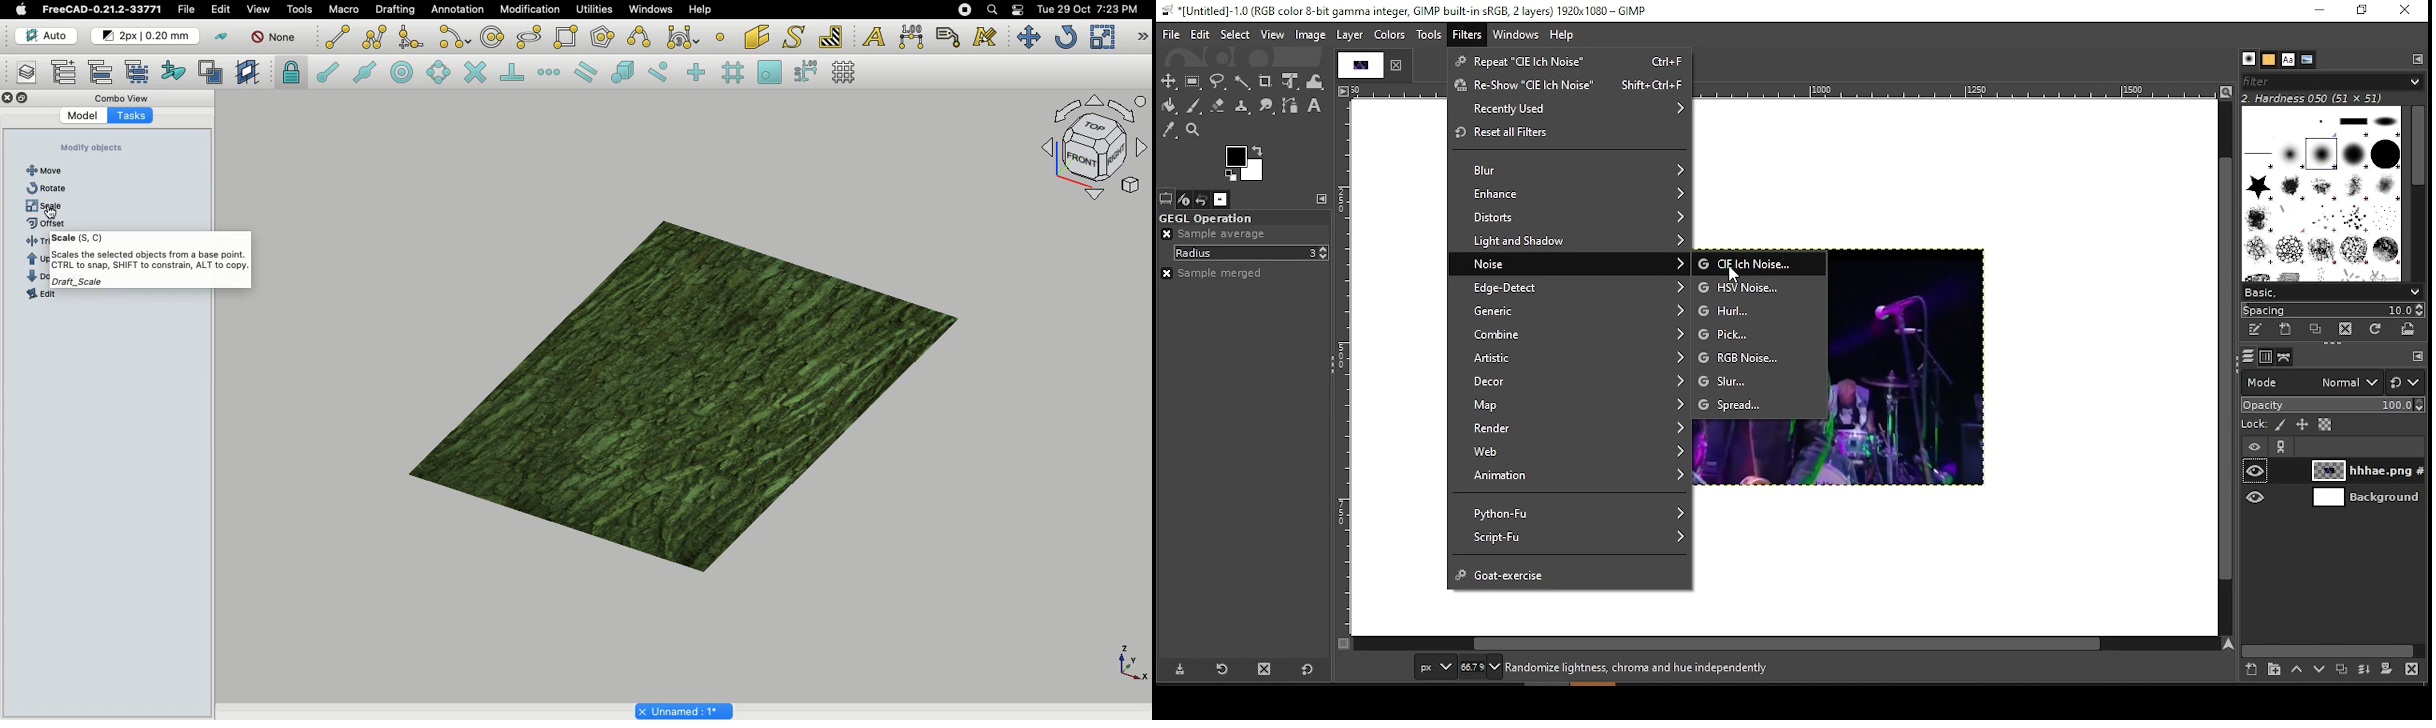  What do you see at coordinates (1567, 133) in the screenshot?
I see `reset all filters` at bounding box center [1567, 133].